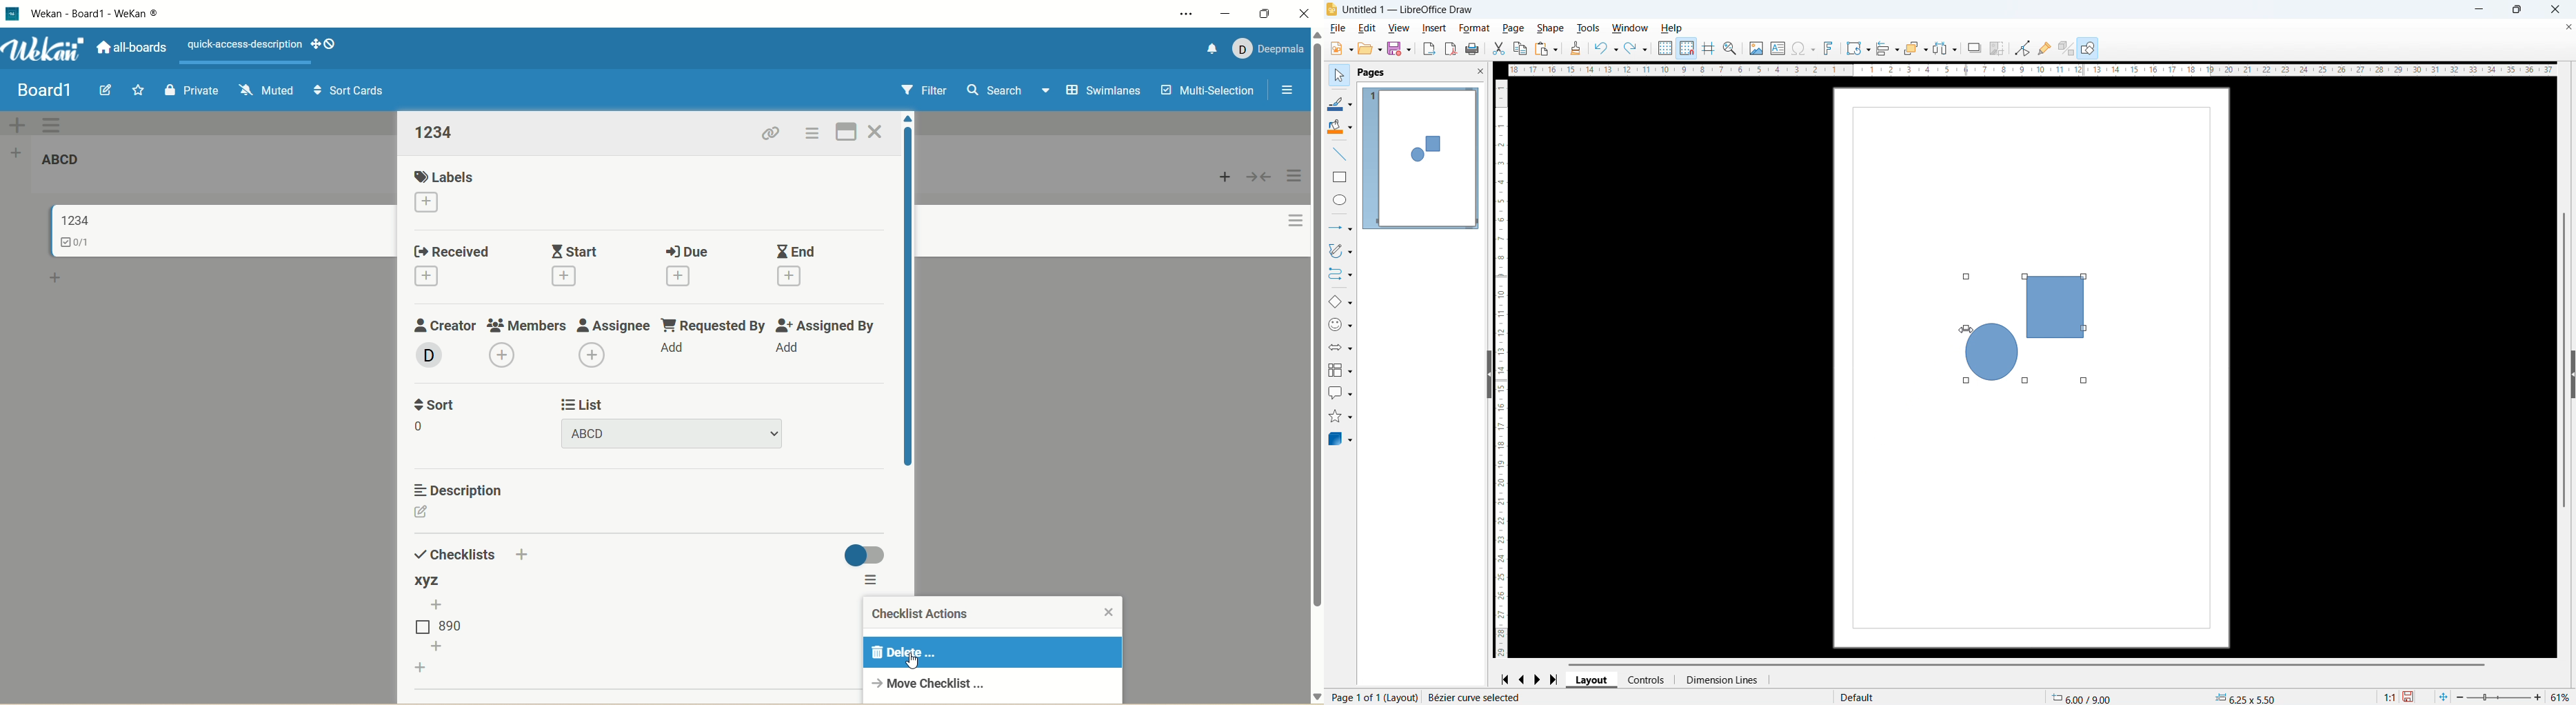 The width and height of the screenshot is (2576, 728). What do you see at coordinates (1491, 374) in the screenshot?
I see `Hide pane ` at bounding box center [1491, 374].